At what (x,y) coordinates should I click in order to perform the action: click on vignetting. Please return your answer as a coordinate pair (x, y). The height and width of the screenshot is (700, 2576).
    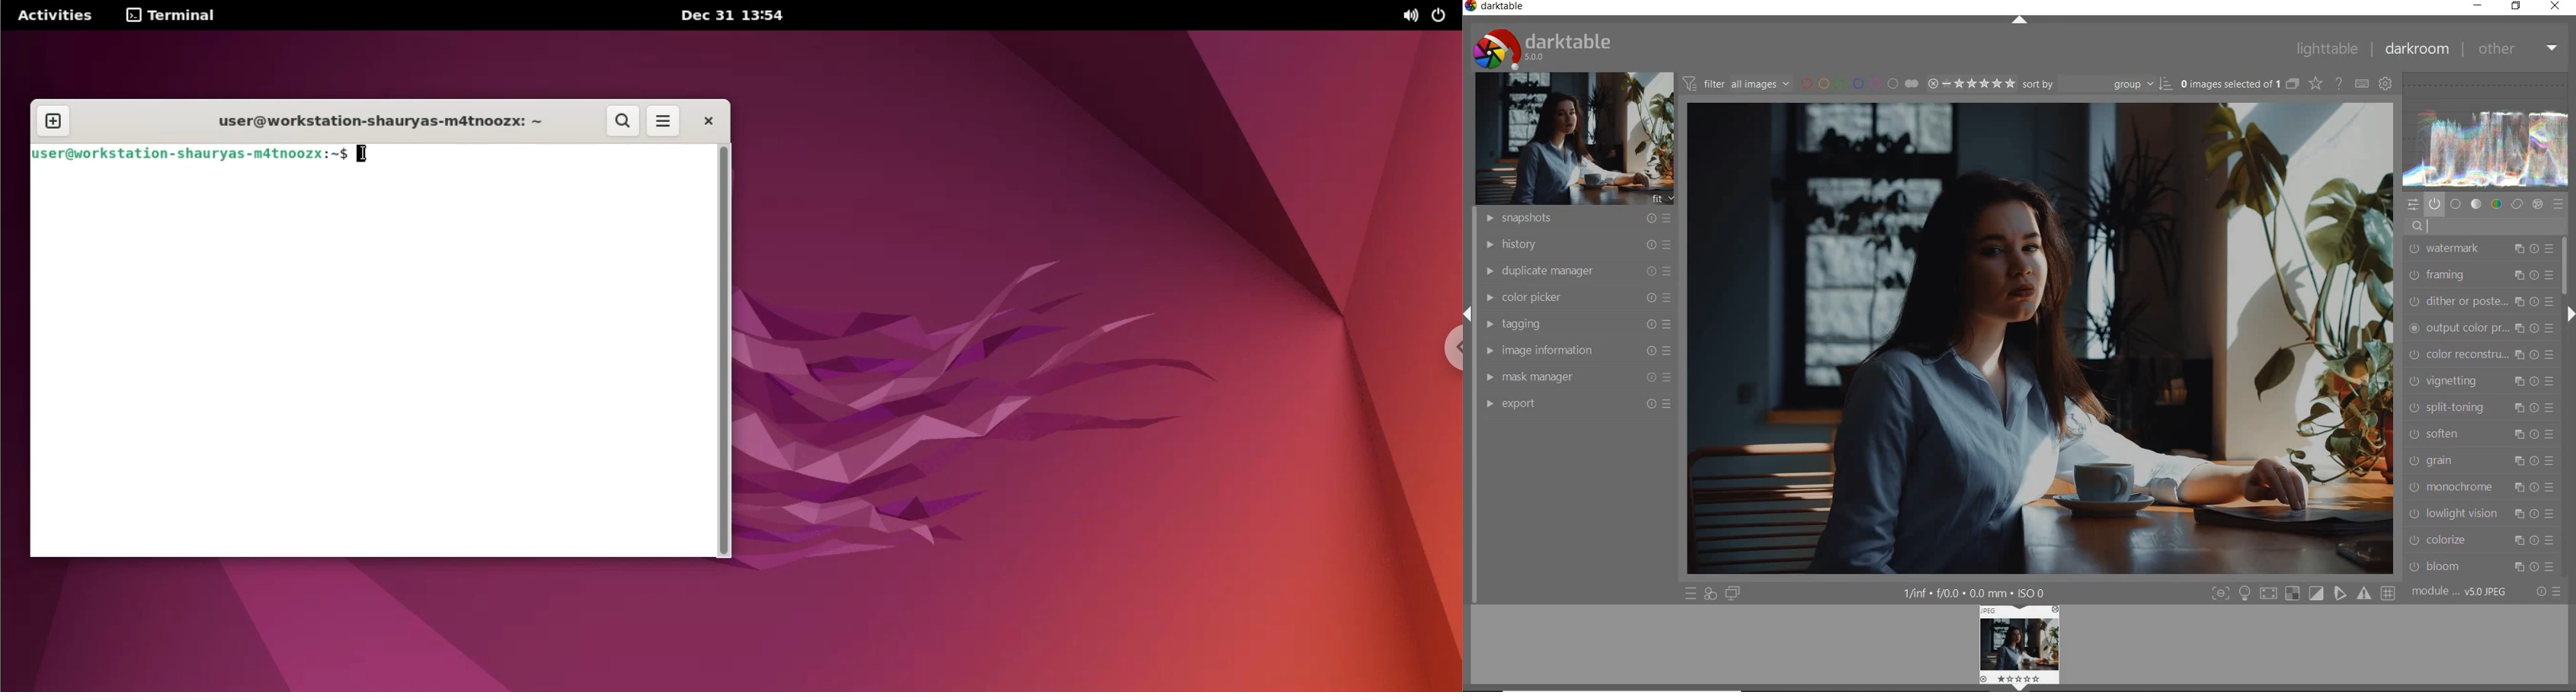
    Looking at the image, I should click on (2481, 382).